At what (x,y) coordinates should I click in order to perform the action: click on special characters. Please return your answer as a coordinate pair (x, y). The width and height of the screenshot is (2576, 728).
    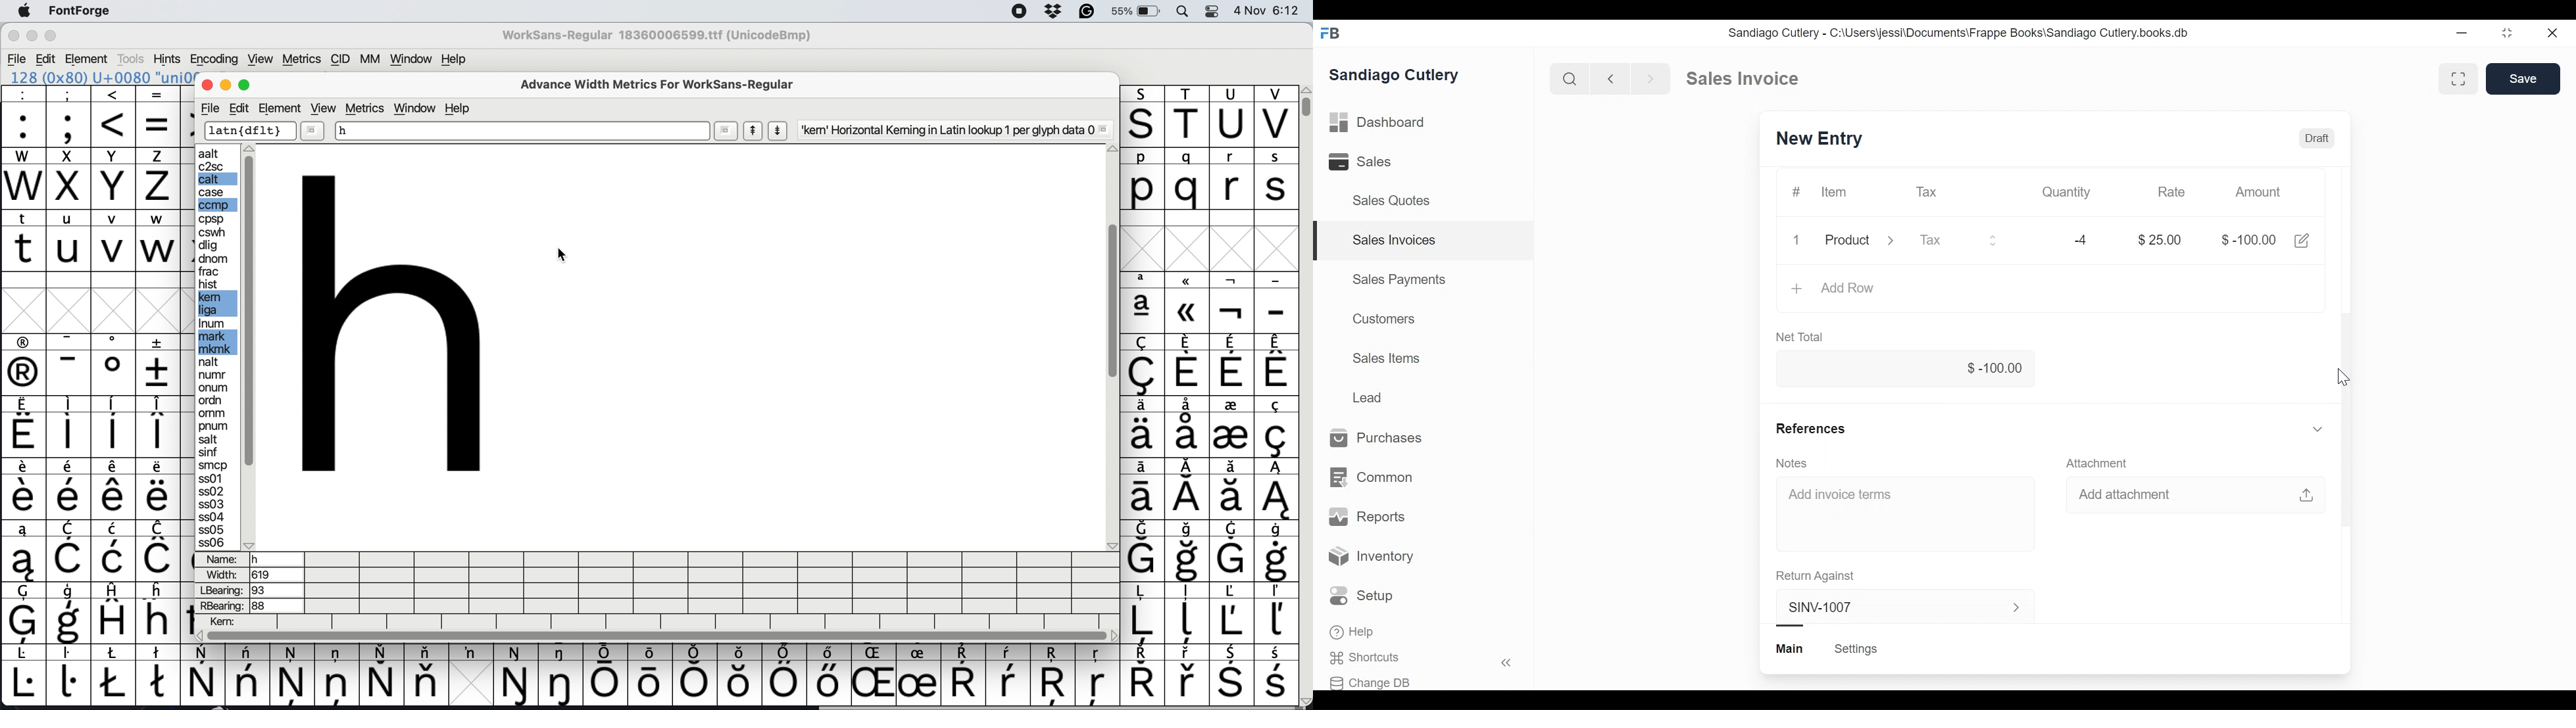
    Looking at the image, I should click on (1212, 406).